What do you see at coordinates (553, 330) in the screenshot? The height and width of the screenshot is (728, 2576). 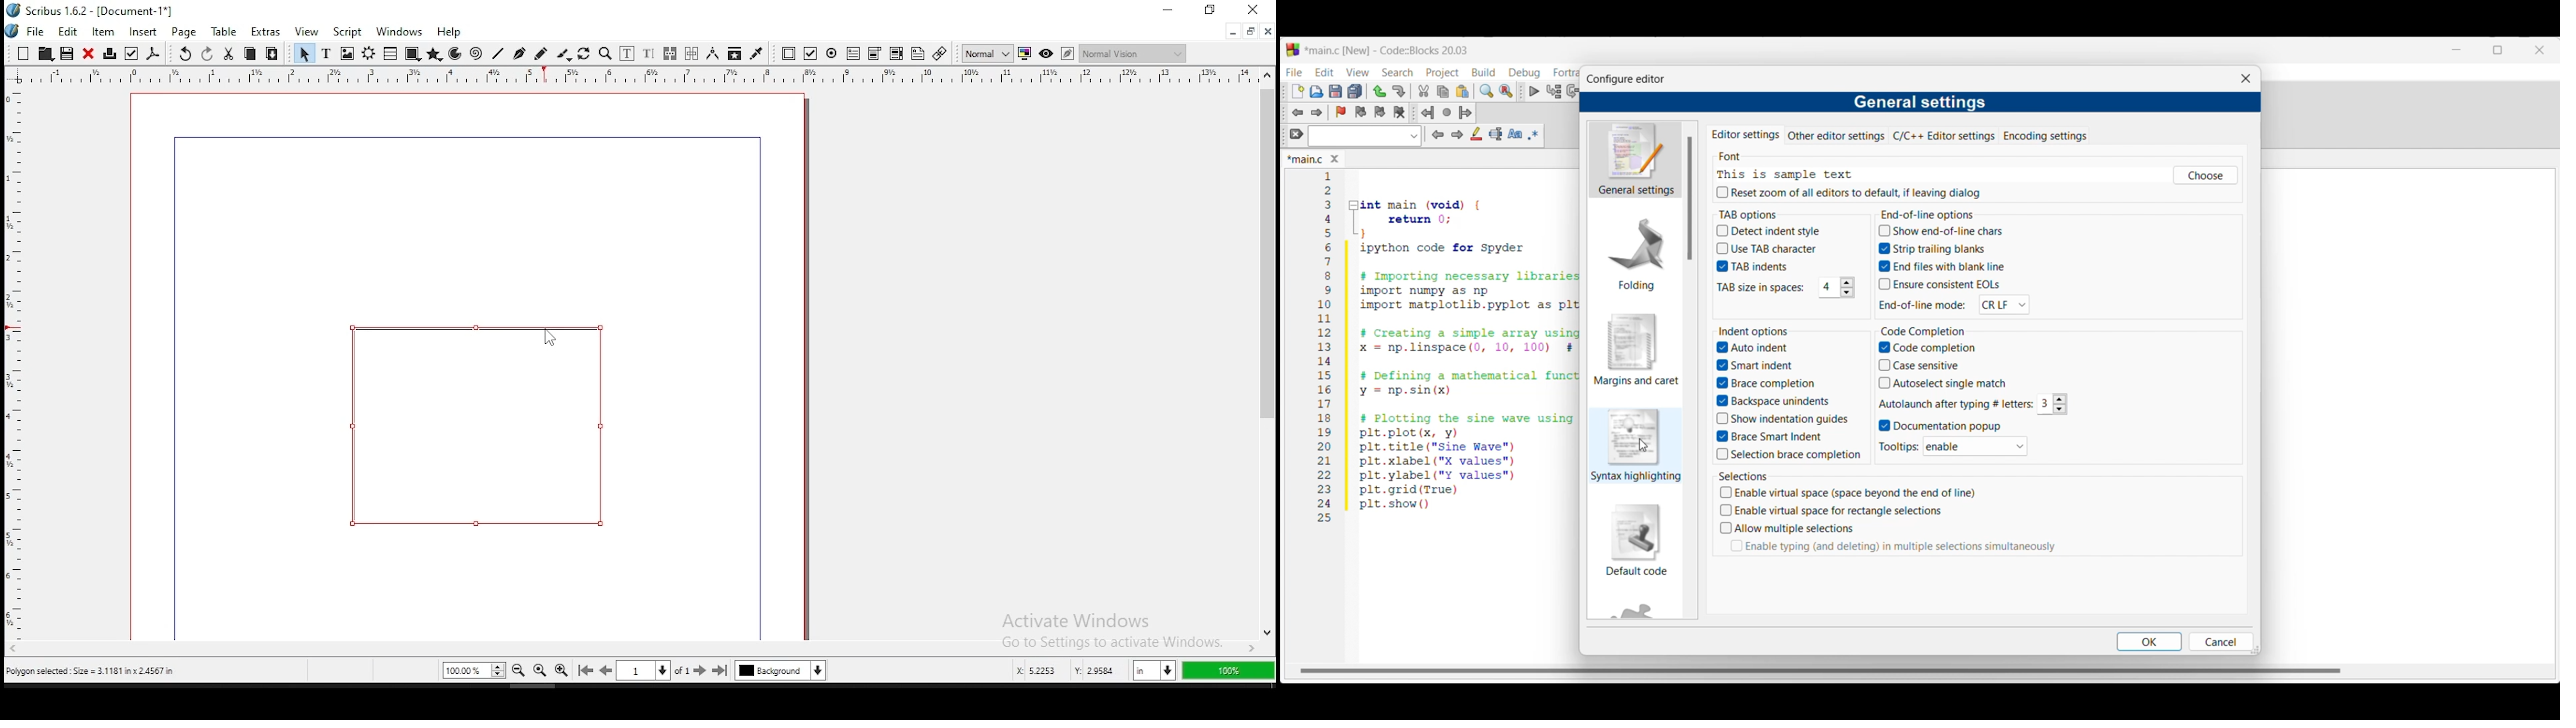 I see `cursor` at bounding box center [553, 330].